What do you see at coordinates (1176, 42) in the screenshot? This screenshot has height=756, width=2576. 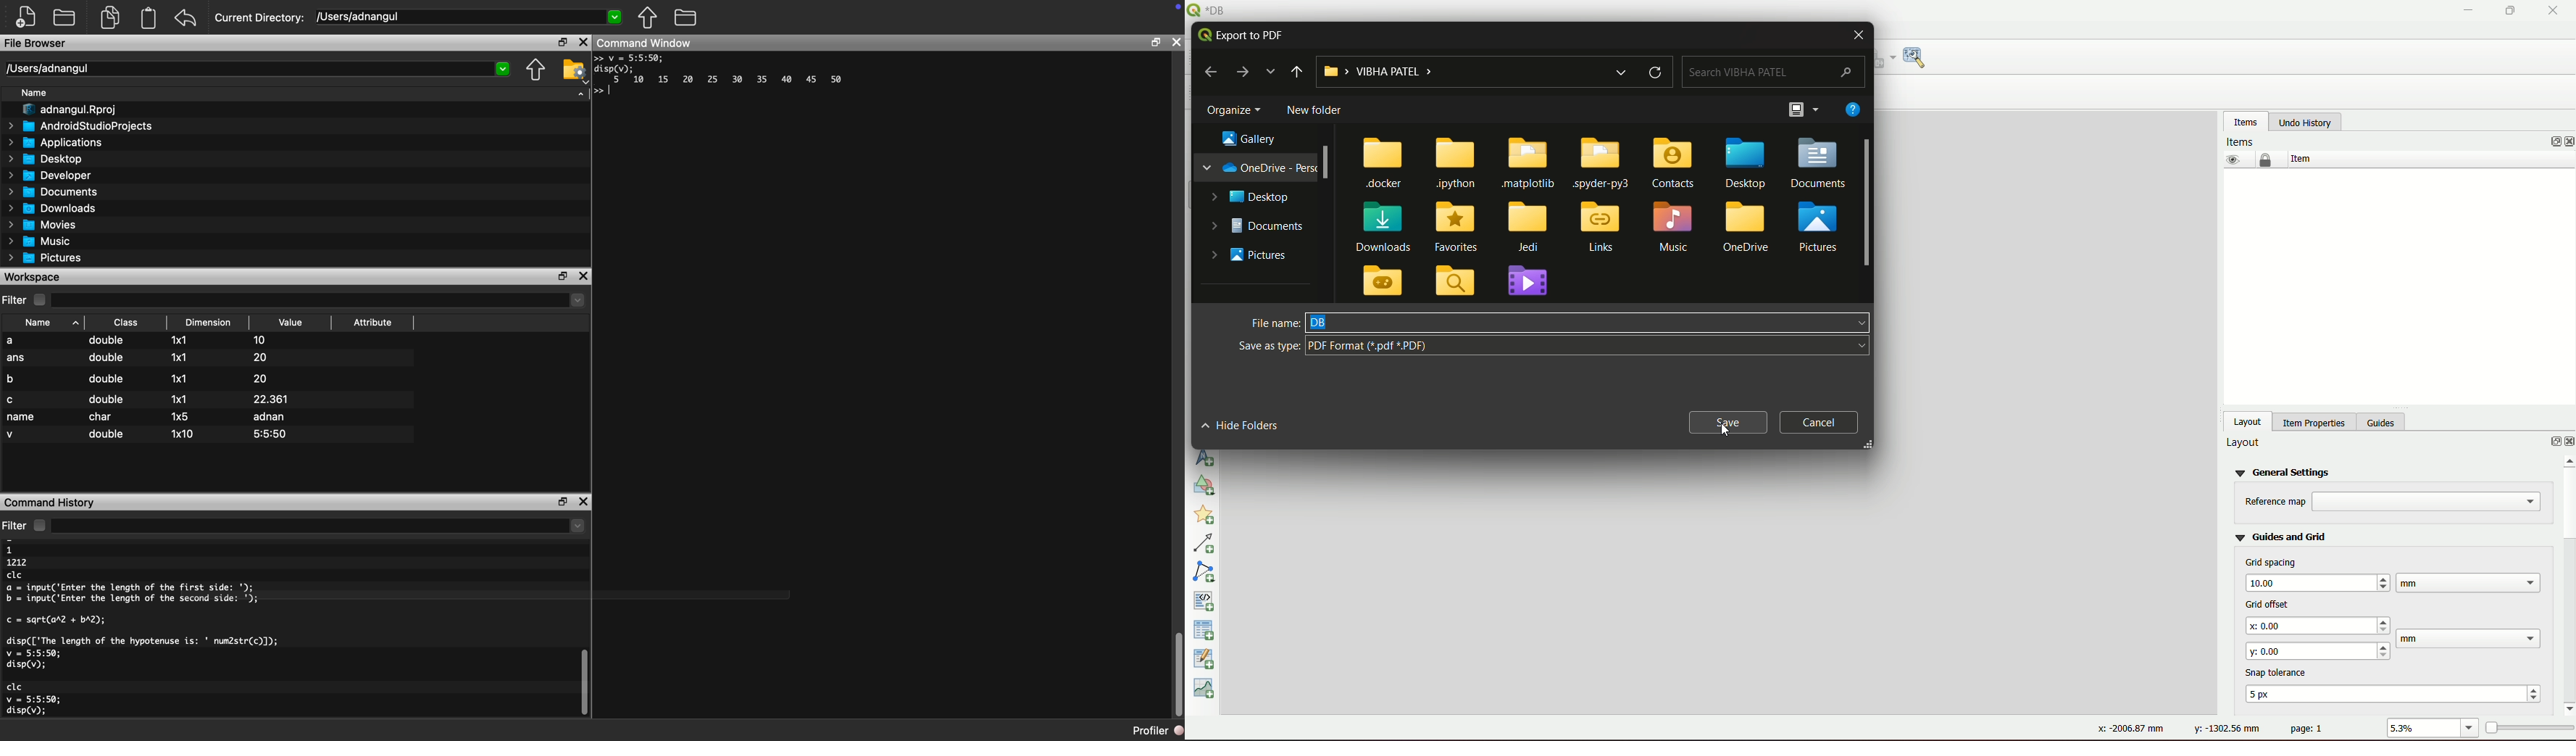 I see `close` at bounding box center [1176, 42].